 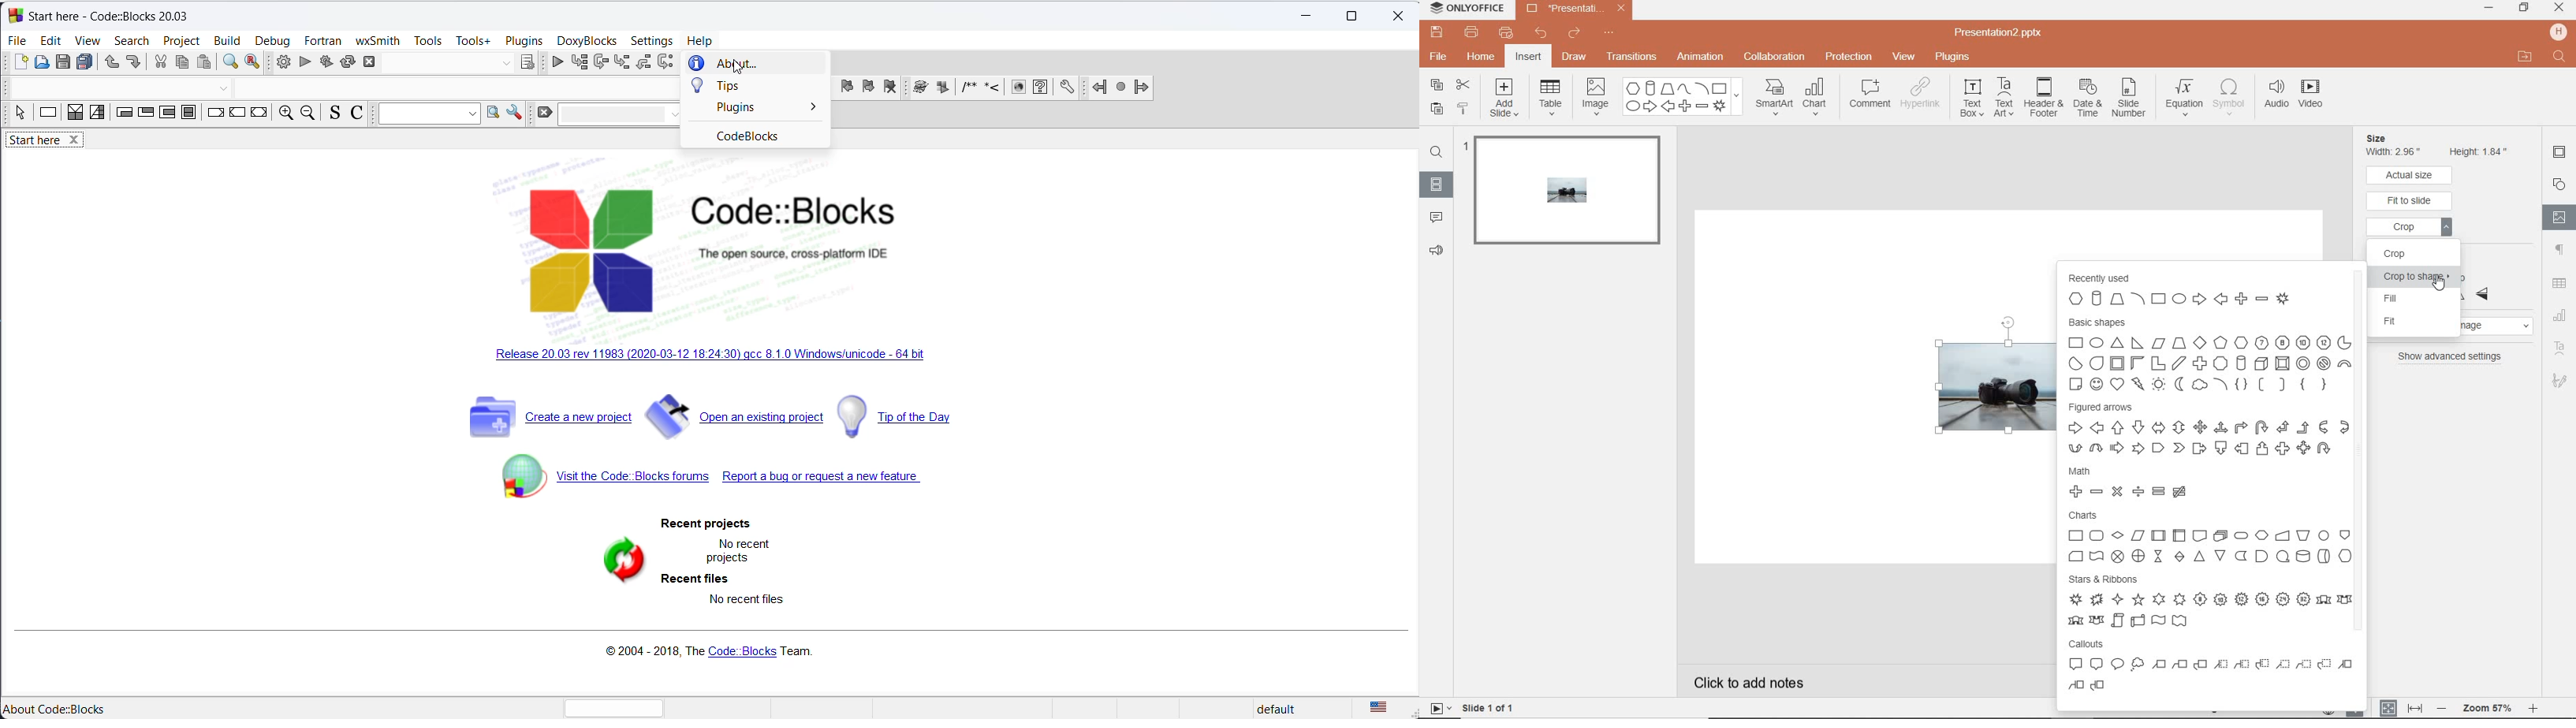 I want to click on cut, so click(x=158, y=62).